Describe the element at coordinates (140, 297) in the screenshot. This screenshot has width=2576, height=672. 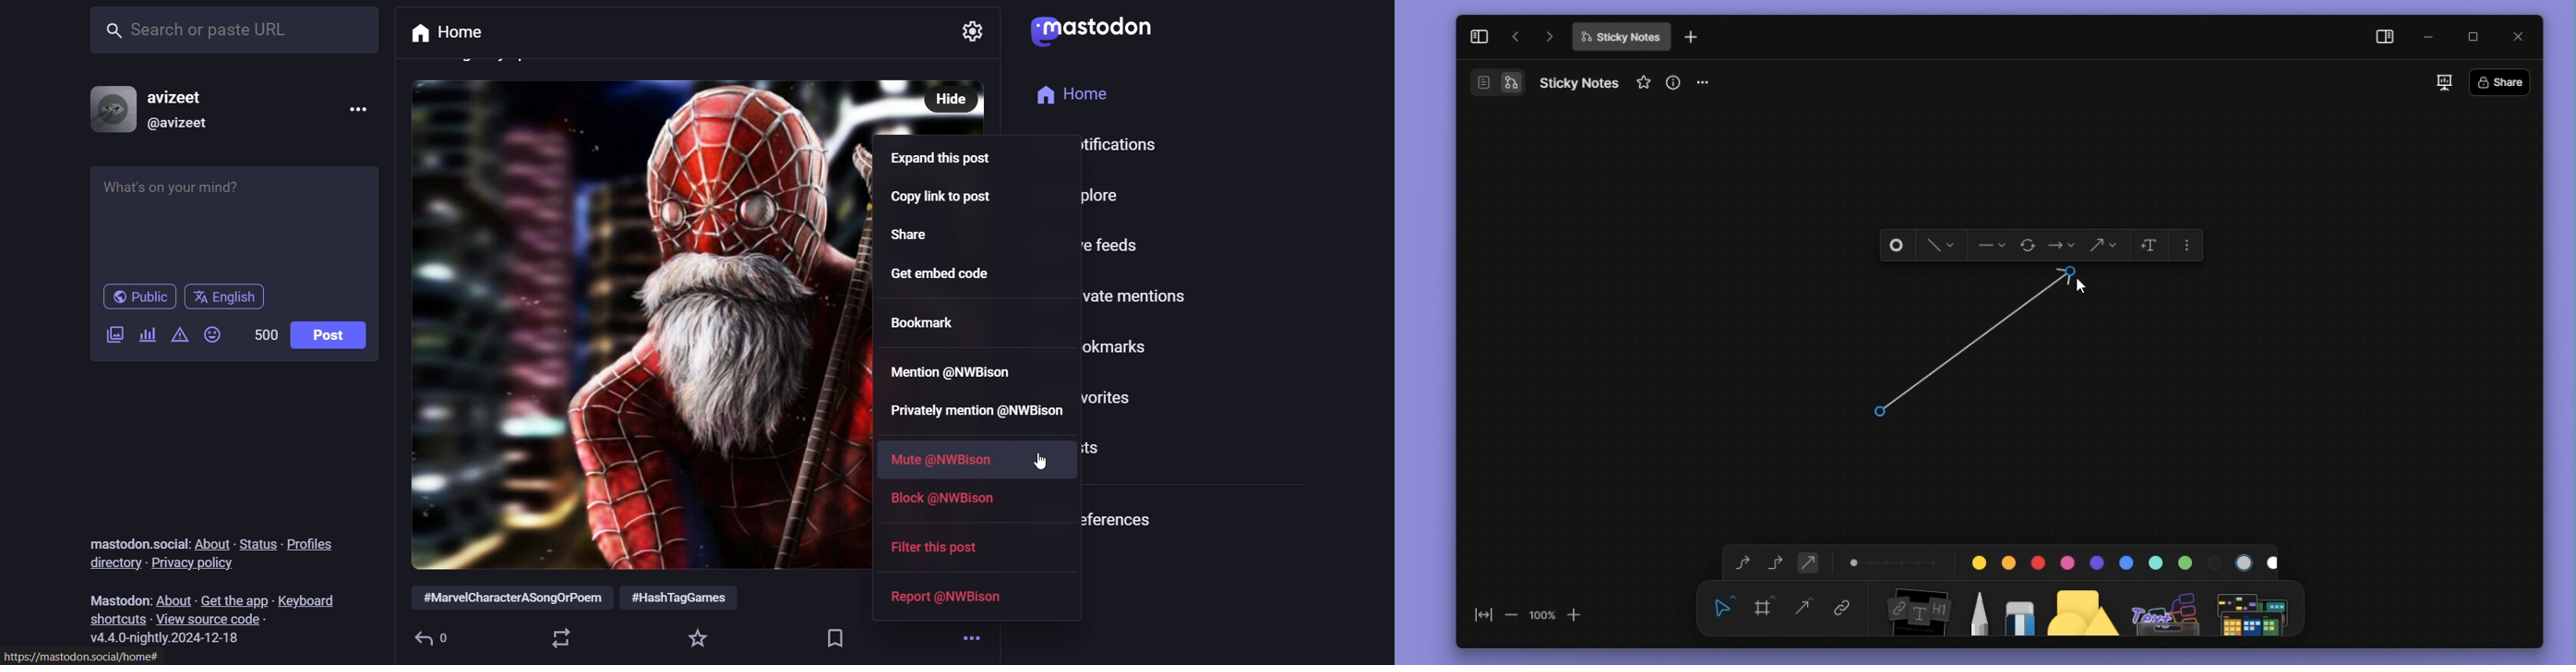
I see `public` at that location.